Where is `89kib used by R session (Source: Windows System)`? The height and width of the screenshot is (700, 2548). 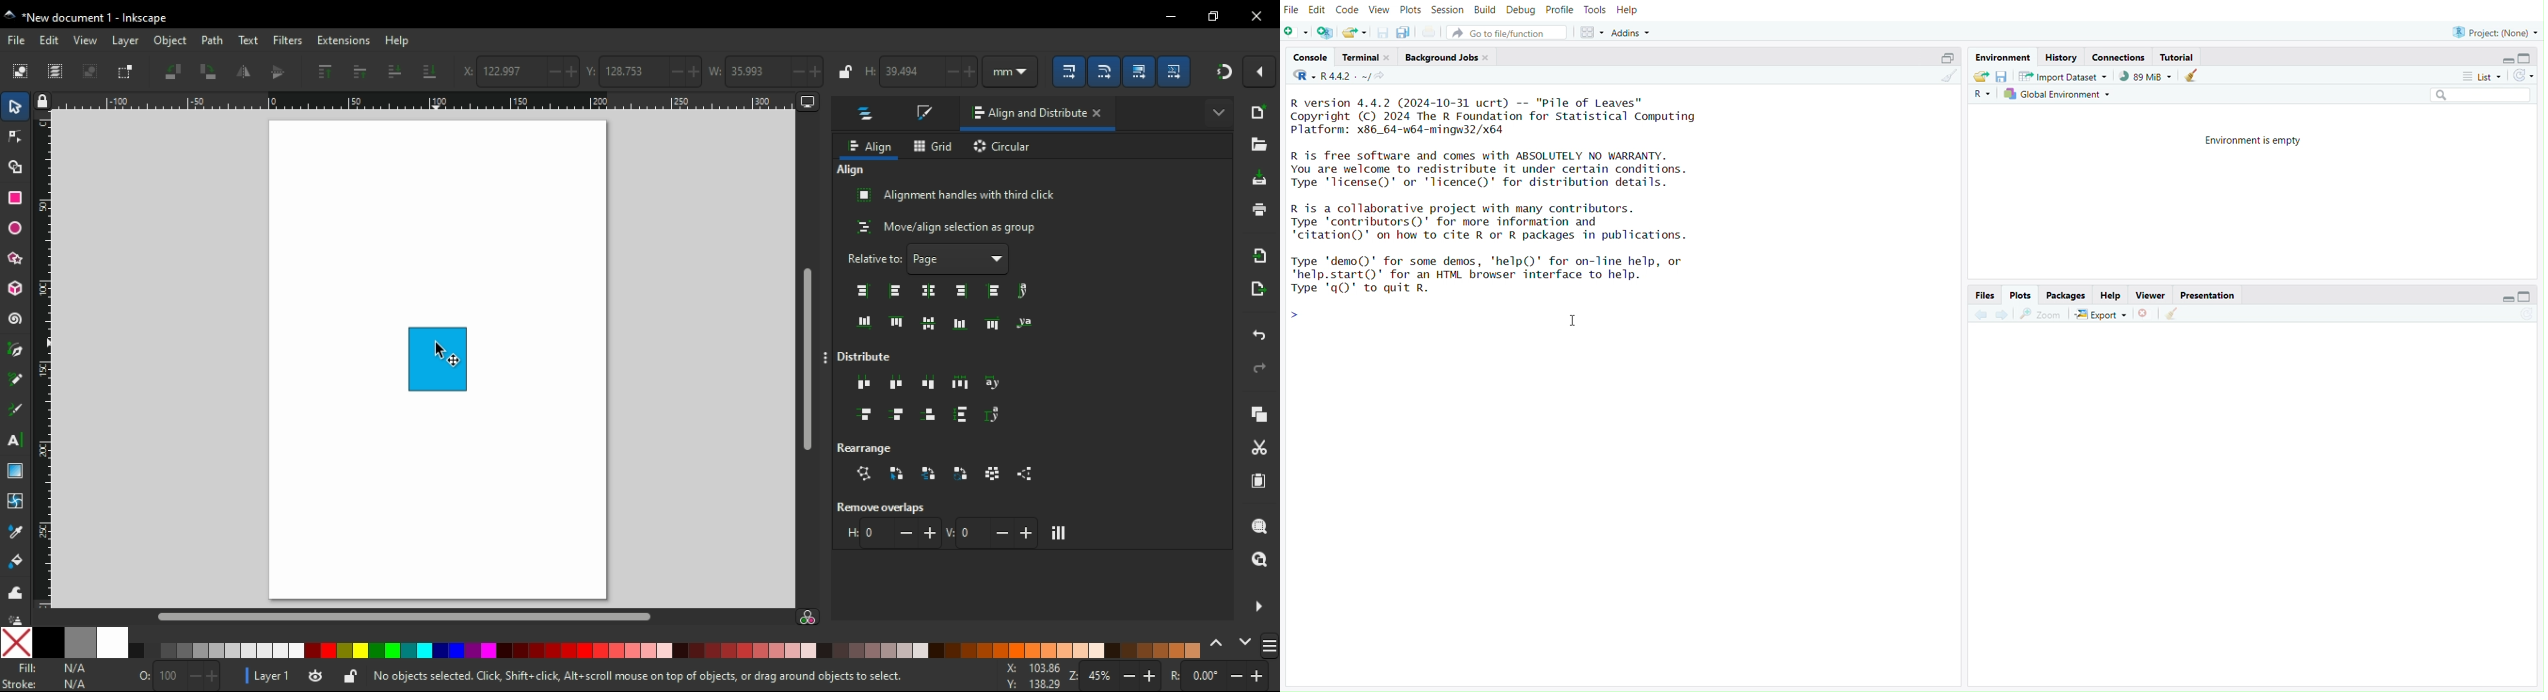
89kib used by R session (Source: Windows System) is located at coordinates (2147, 76).